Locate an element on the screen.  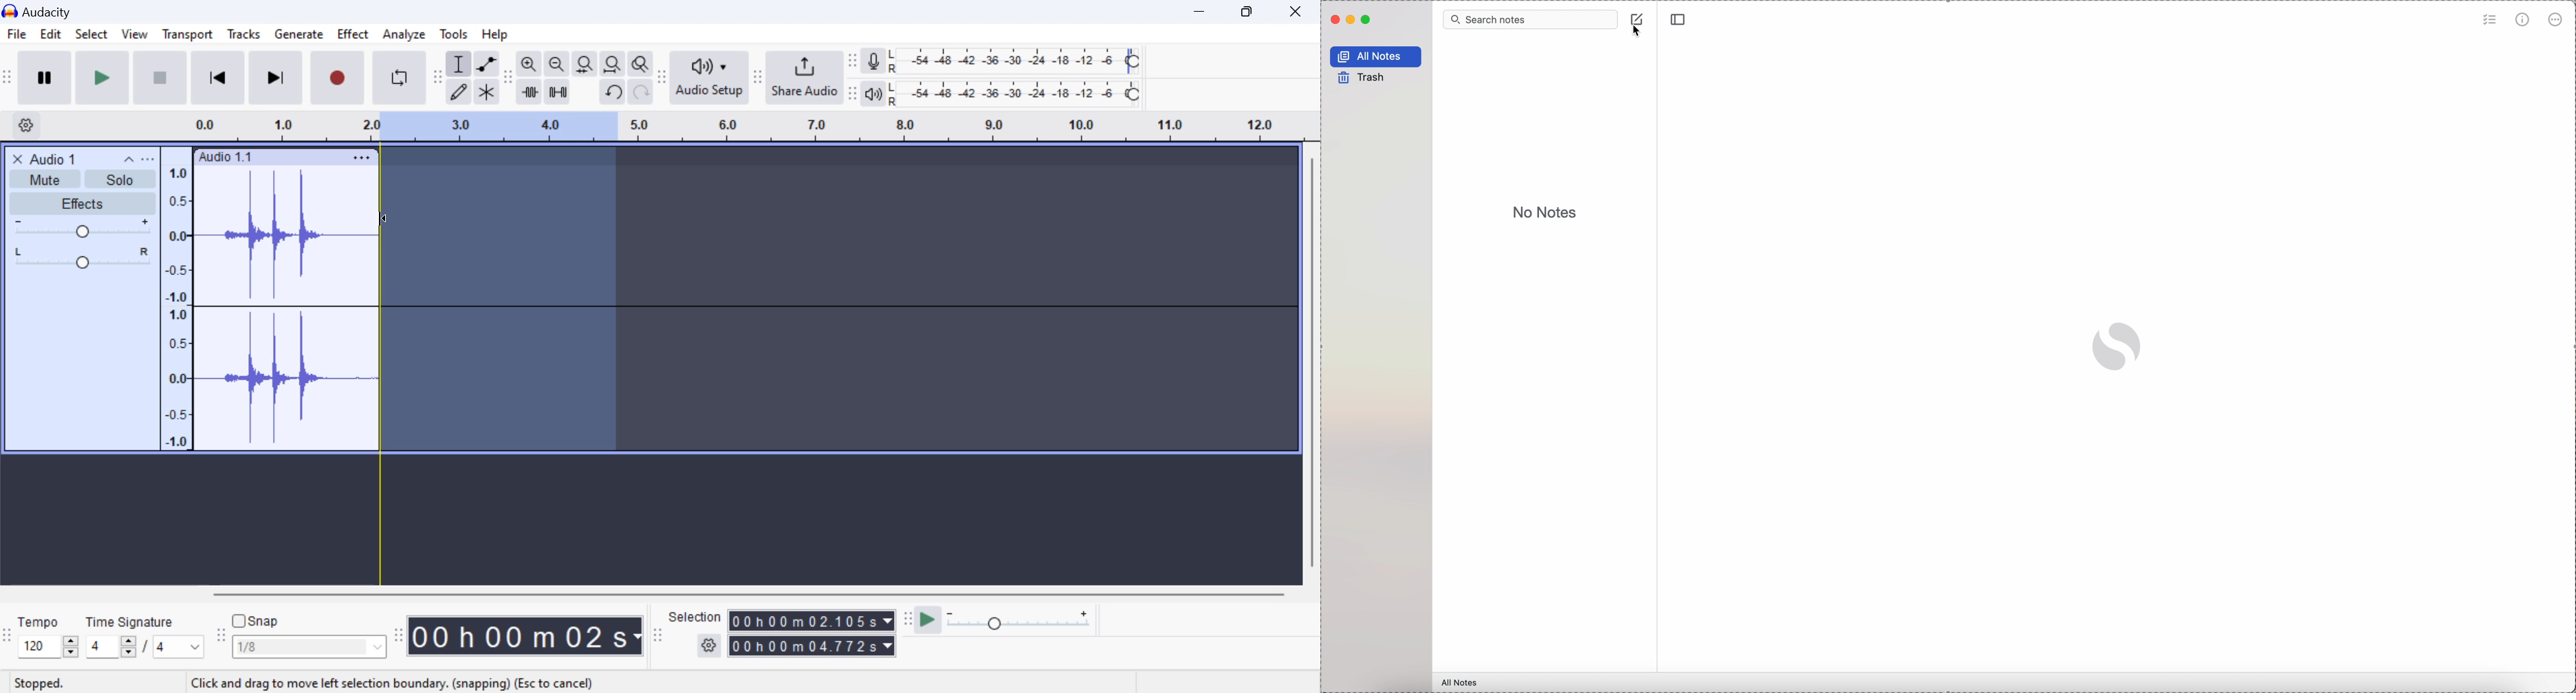
Edit is located at coordinates (50, 36).